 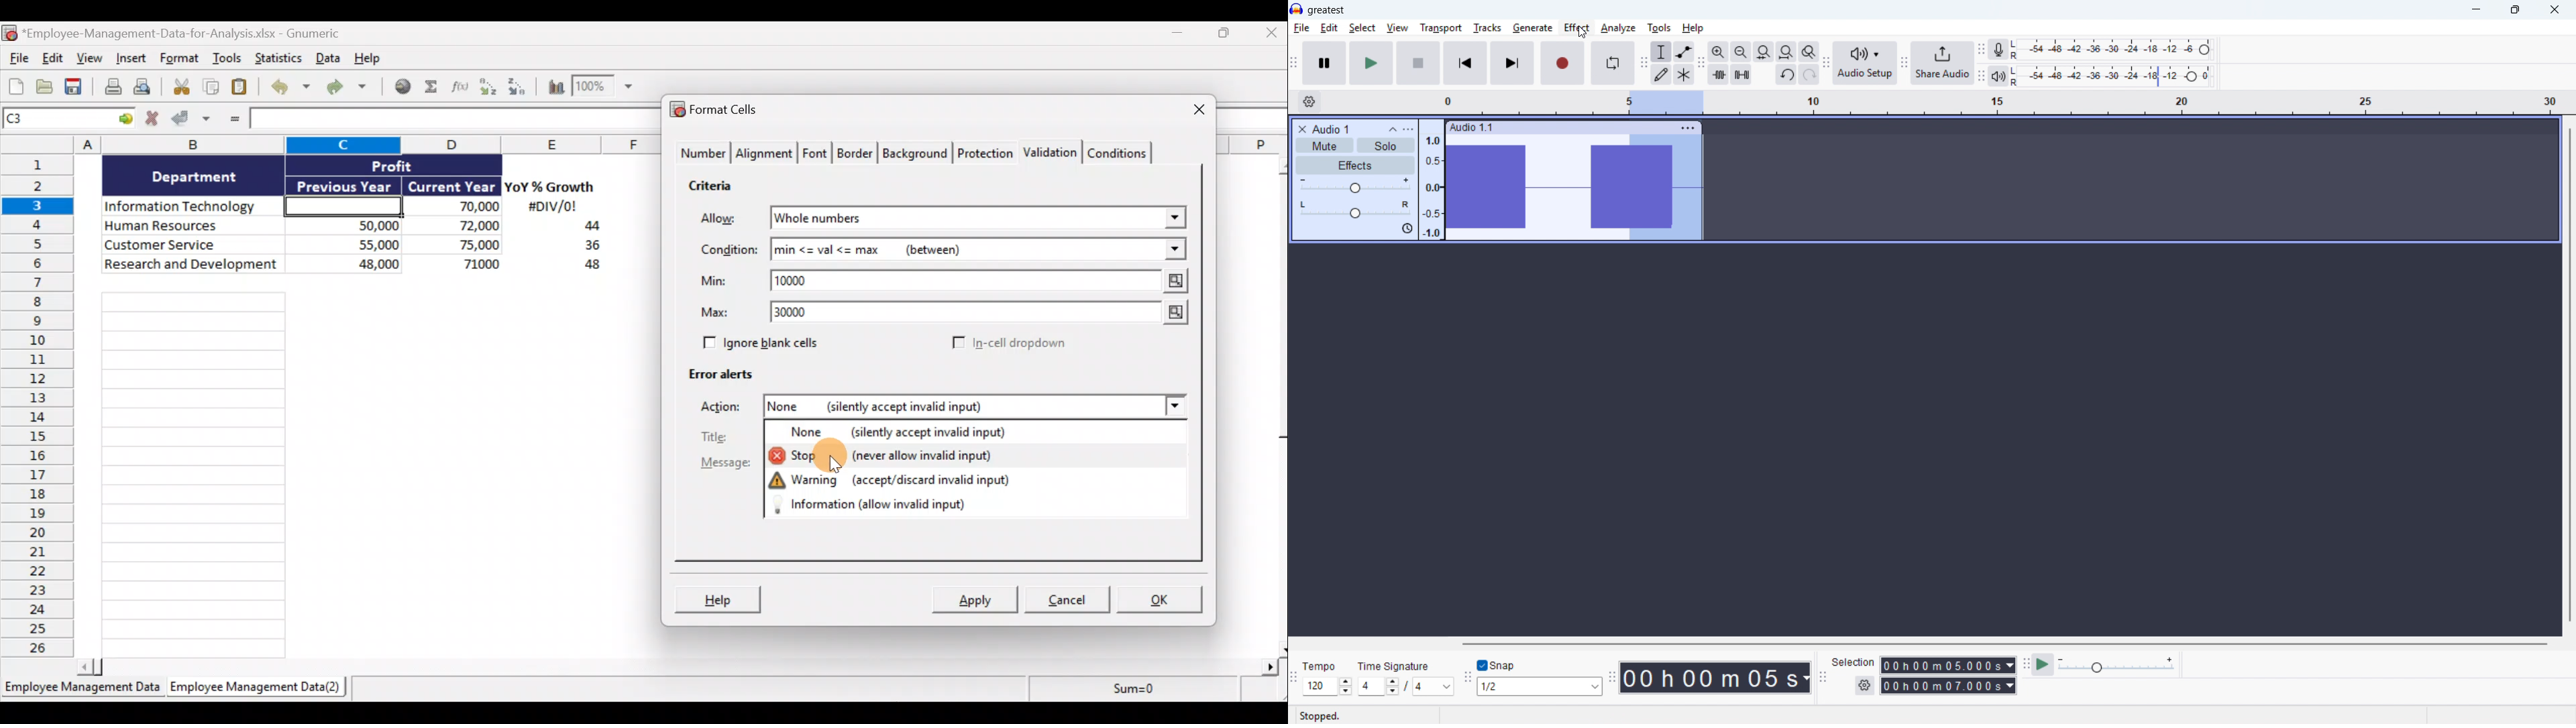 I want to click on File, so click(x=16, y=60).